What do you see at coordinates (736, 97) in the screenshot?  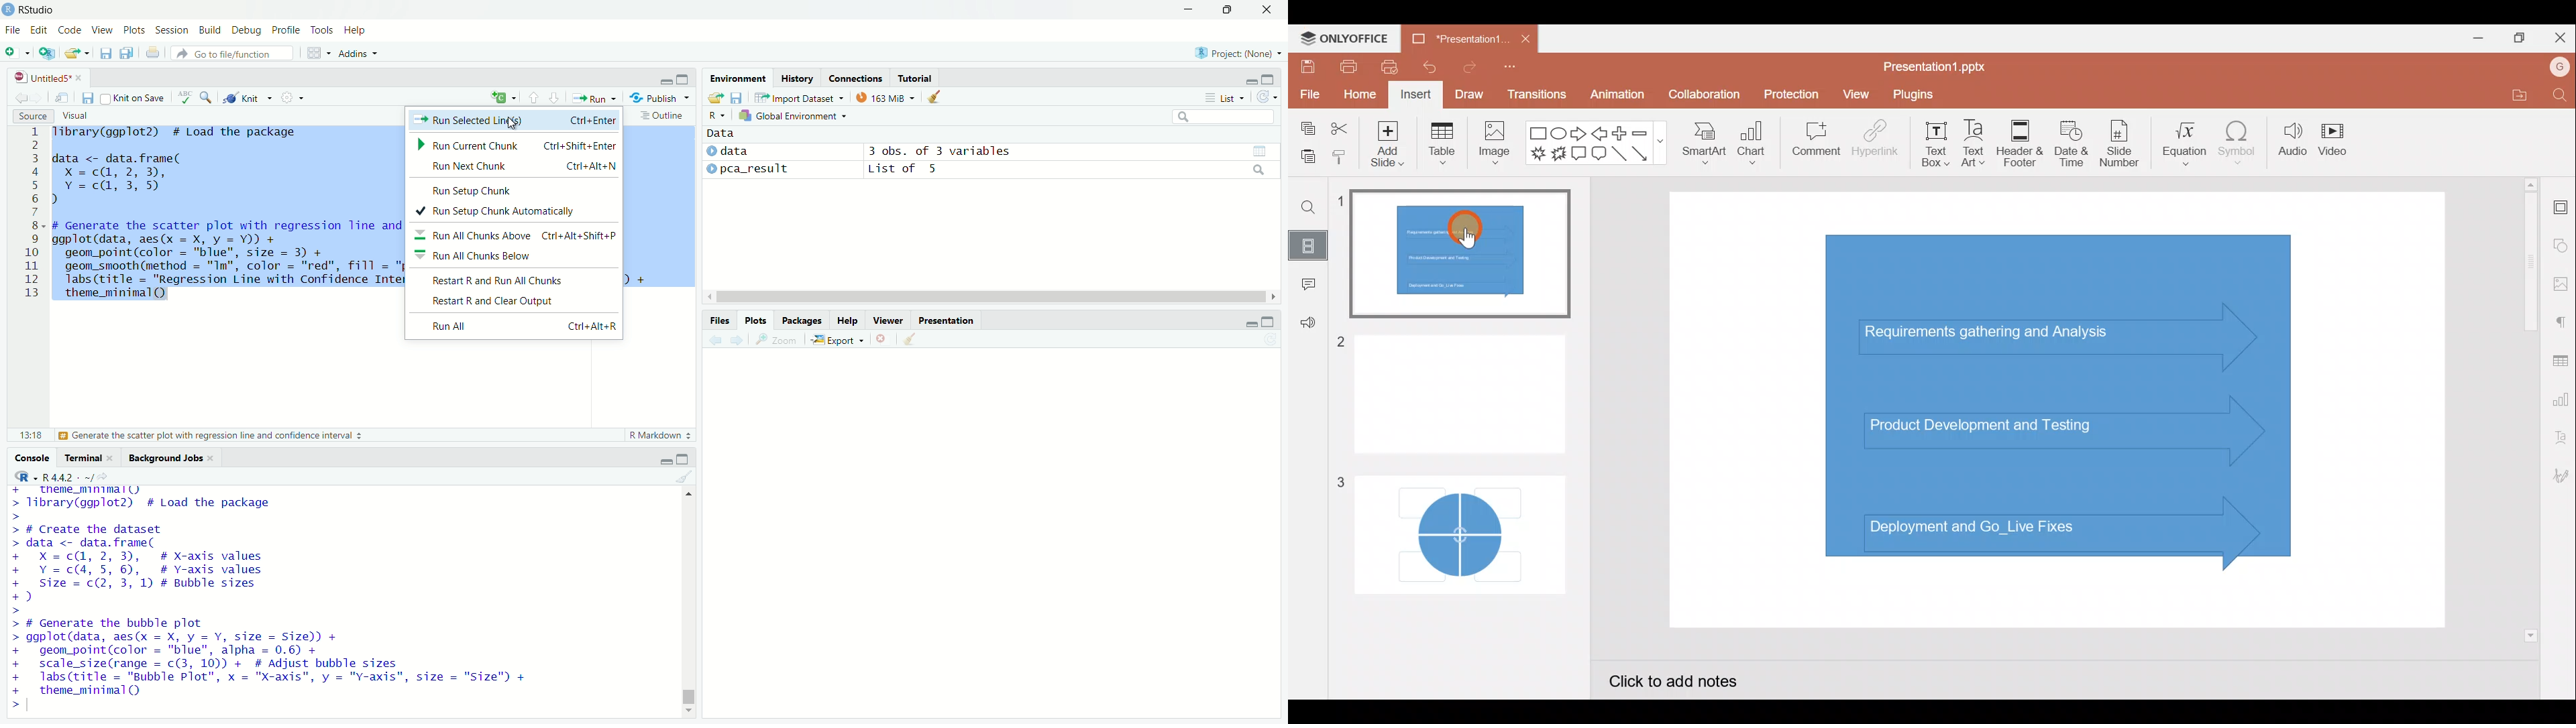 I see `Save workspace as` at bounding box center [736, 97].